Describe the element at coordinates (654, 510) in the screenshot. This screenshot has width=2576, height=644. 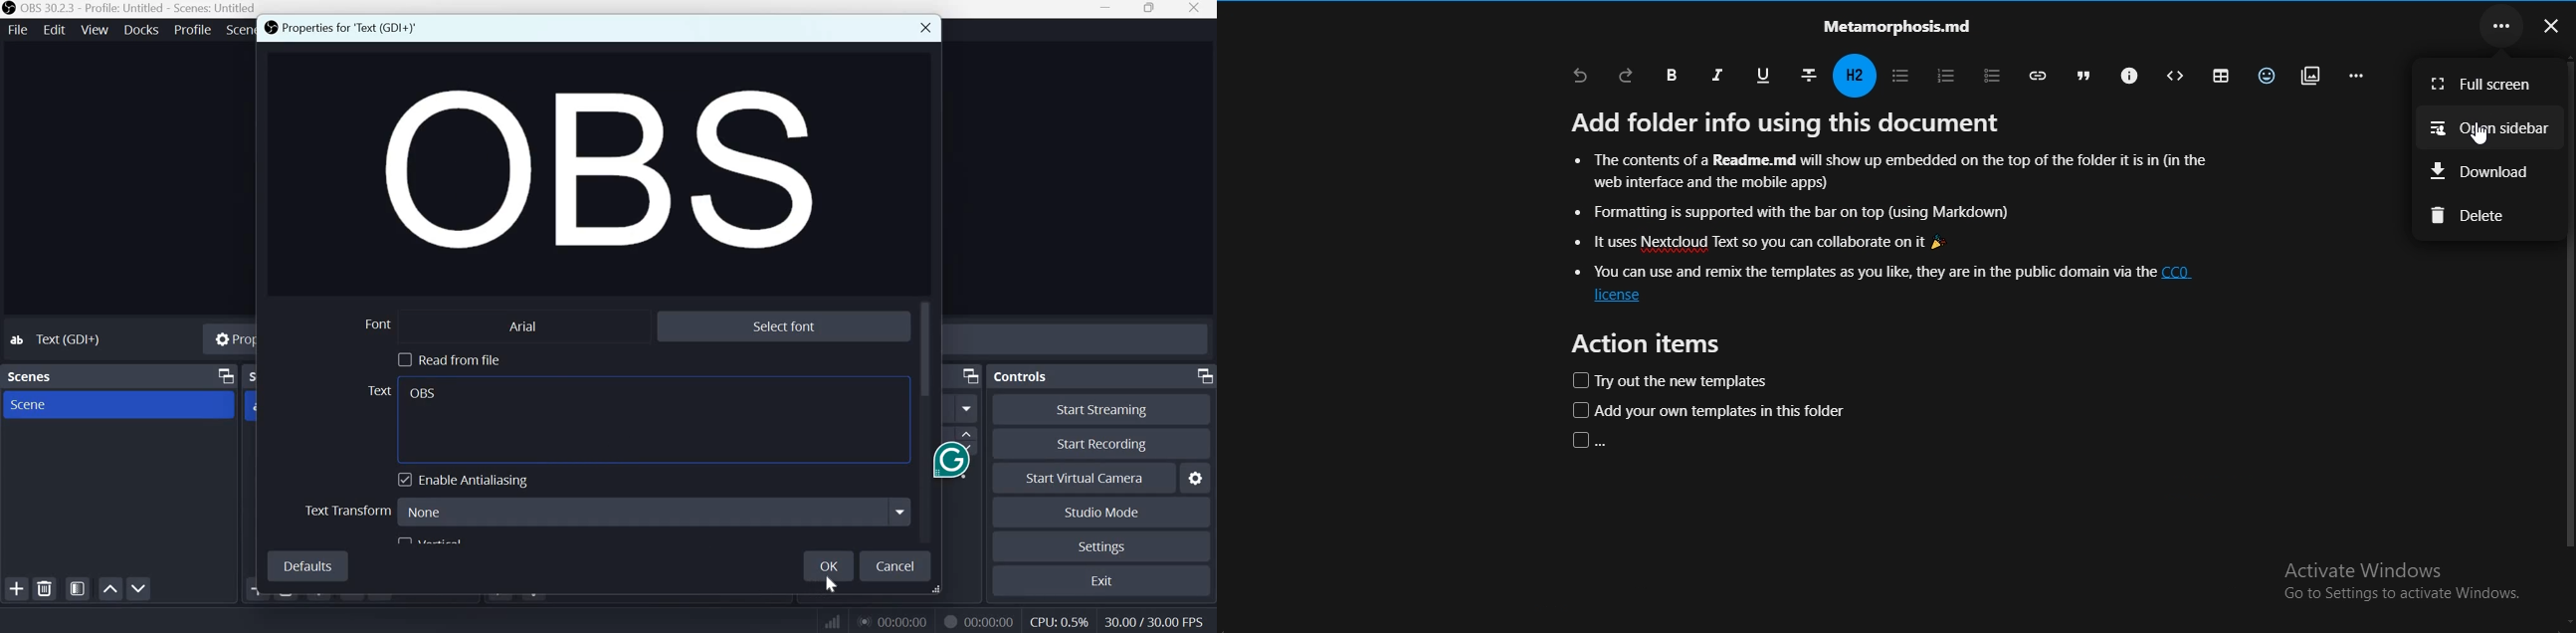
I see `None` at that location.